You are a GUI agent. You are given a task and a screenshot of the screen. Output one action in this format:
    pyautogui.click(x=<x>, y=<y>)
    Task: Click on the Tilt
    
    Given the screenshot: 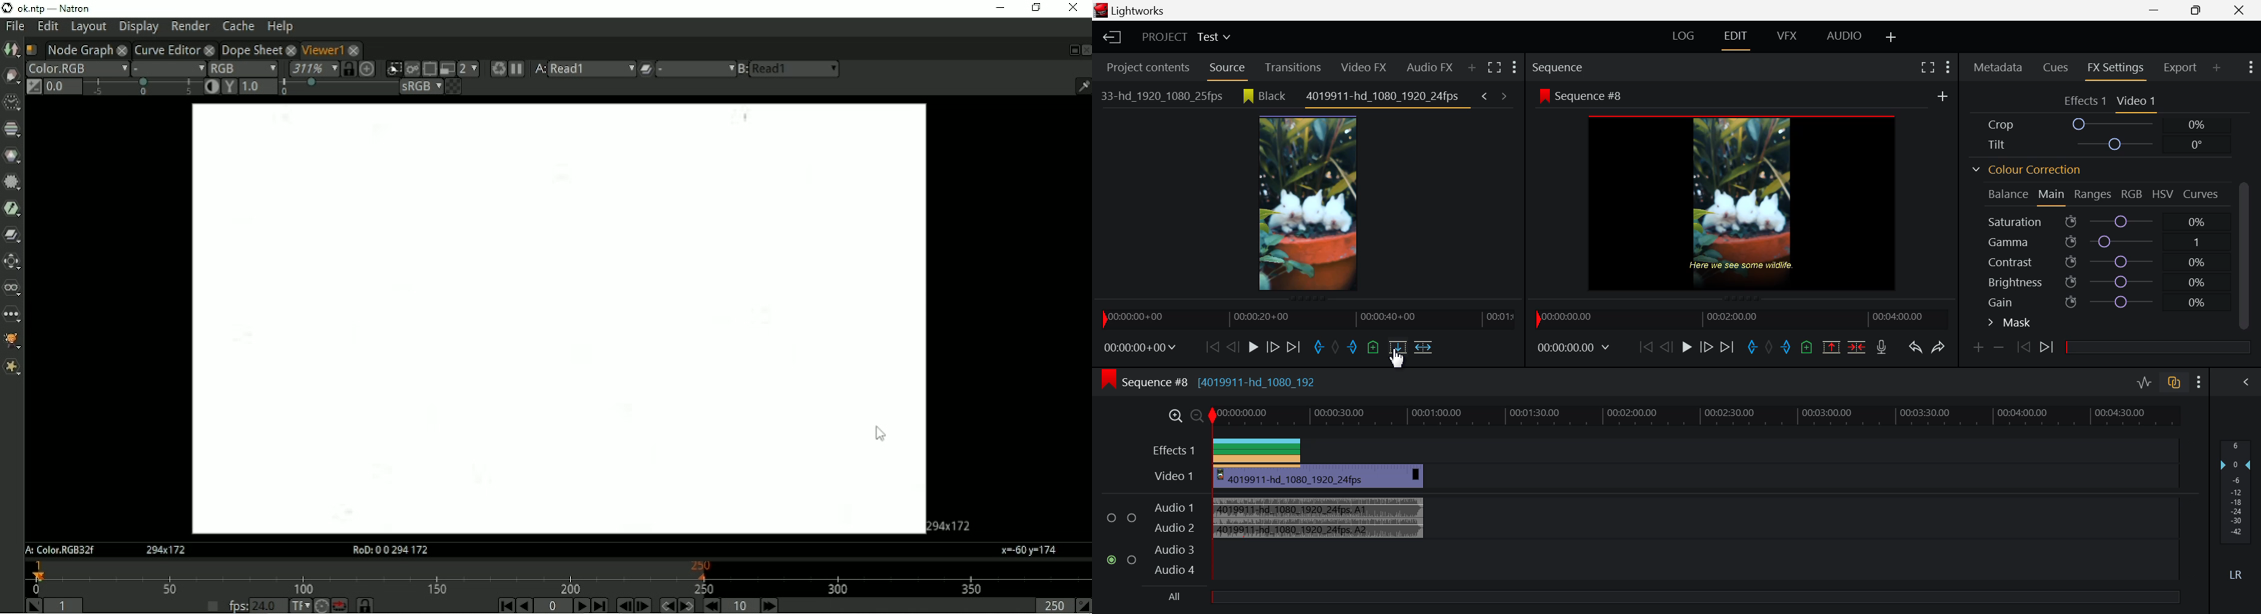 What is the action you would take?
    pyautogui.click(x=2098, y=144)
    